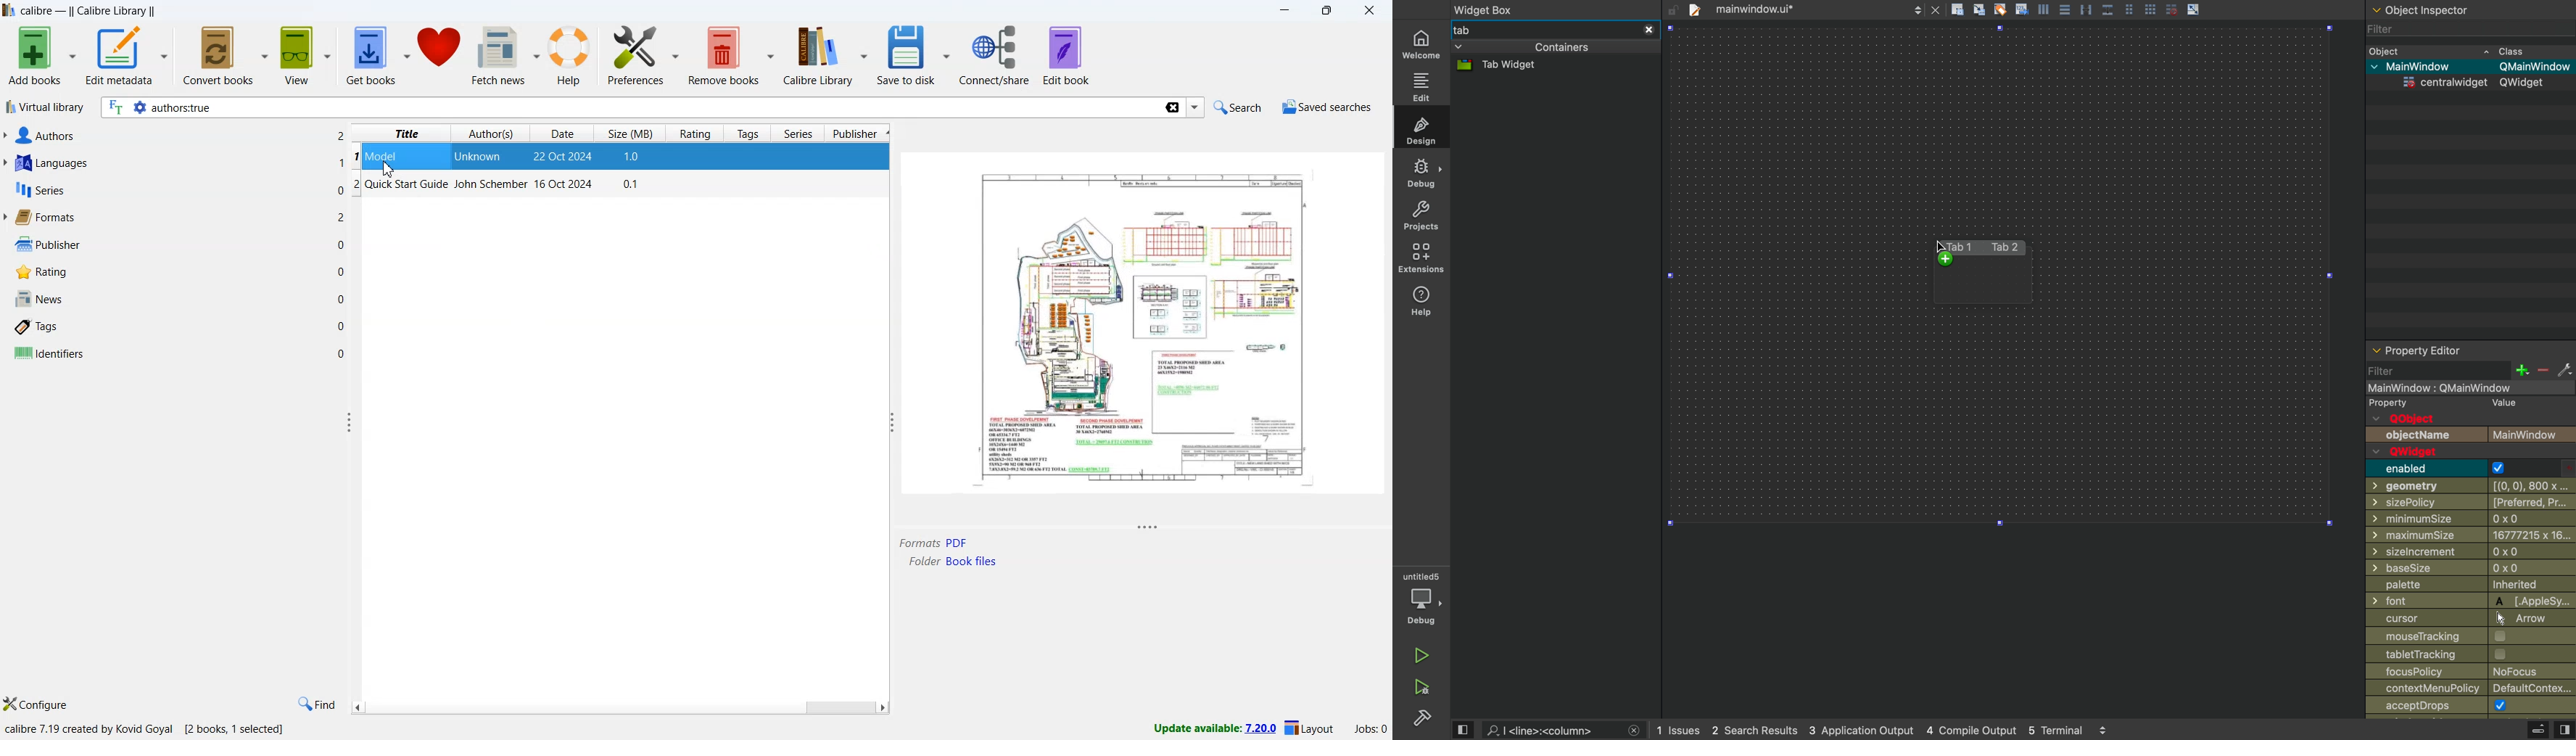 This screenshot has height=756, width=2576. What do you see at coordinates (2467, 637) in the screenshot?
I see `mousetarcking` at bounding box center [2467, 637].